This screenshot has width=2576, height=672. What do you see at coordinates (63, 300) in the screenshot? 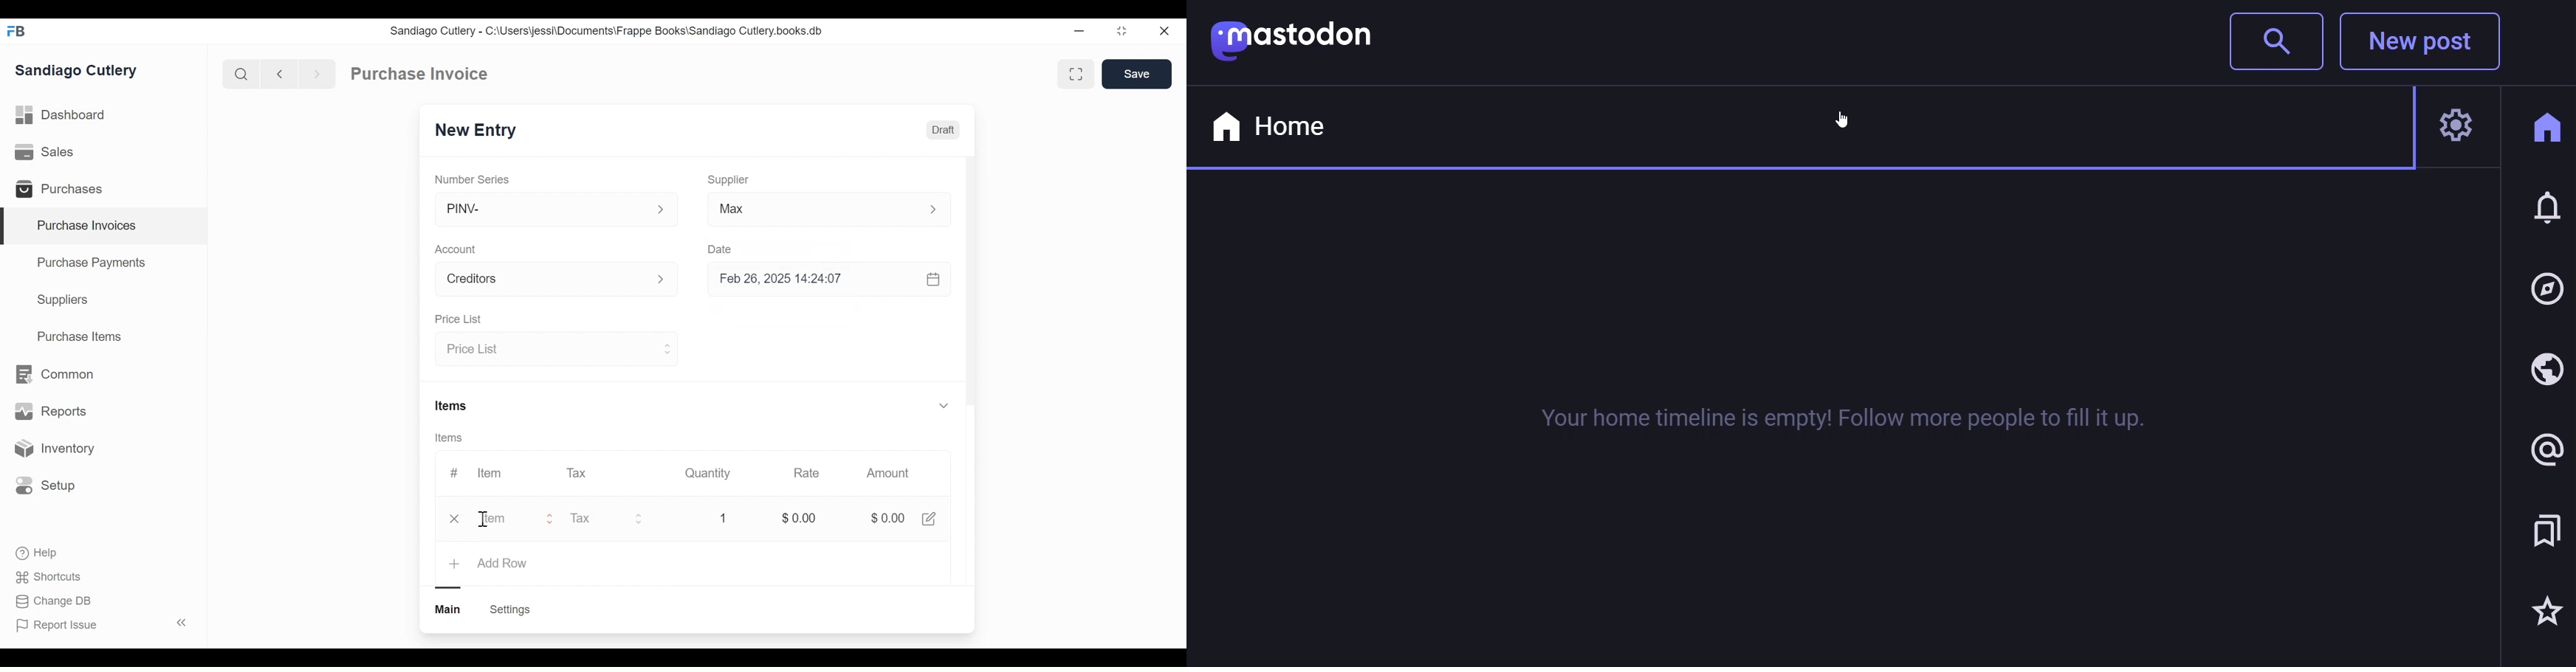
I see `Suppliers` at bounding box center [63, 300].